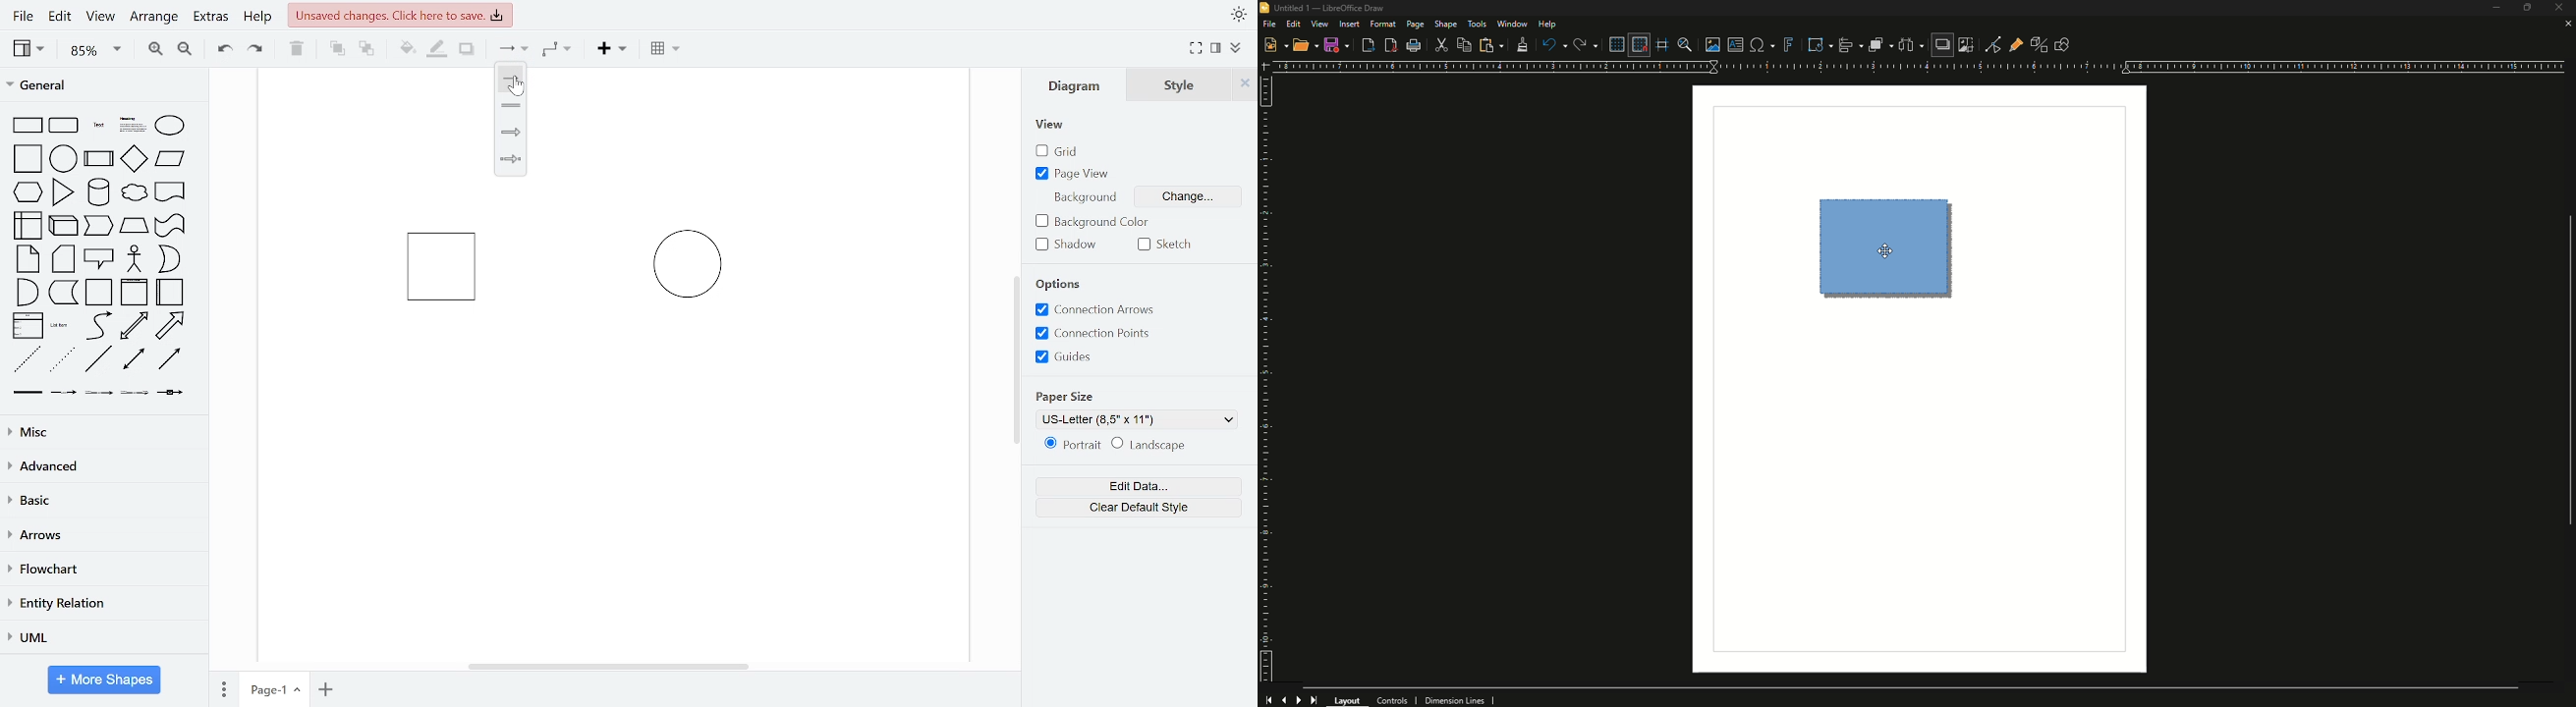 This screenshot has height=728, width=2576. Describe the element at coordinates (99, 638) in the screenshot. I see `UML` at that location.